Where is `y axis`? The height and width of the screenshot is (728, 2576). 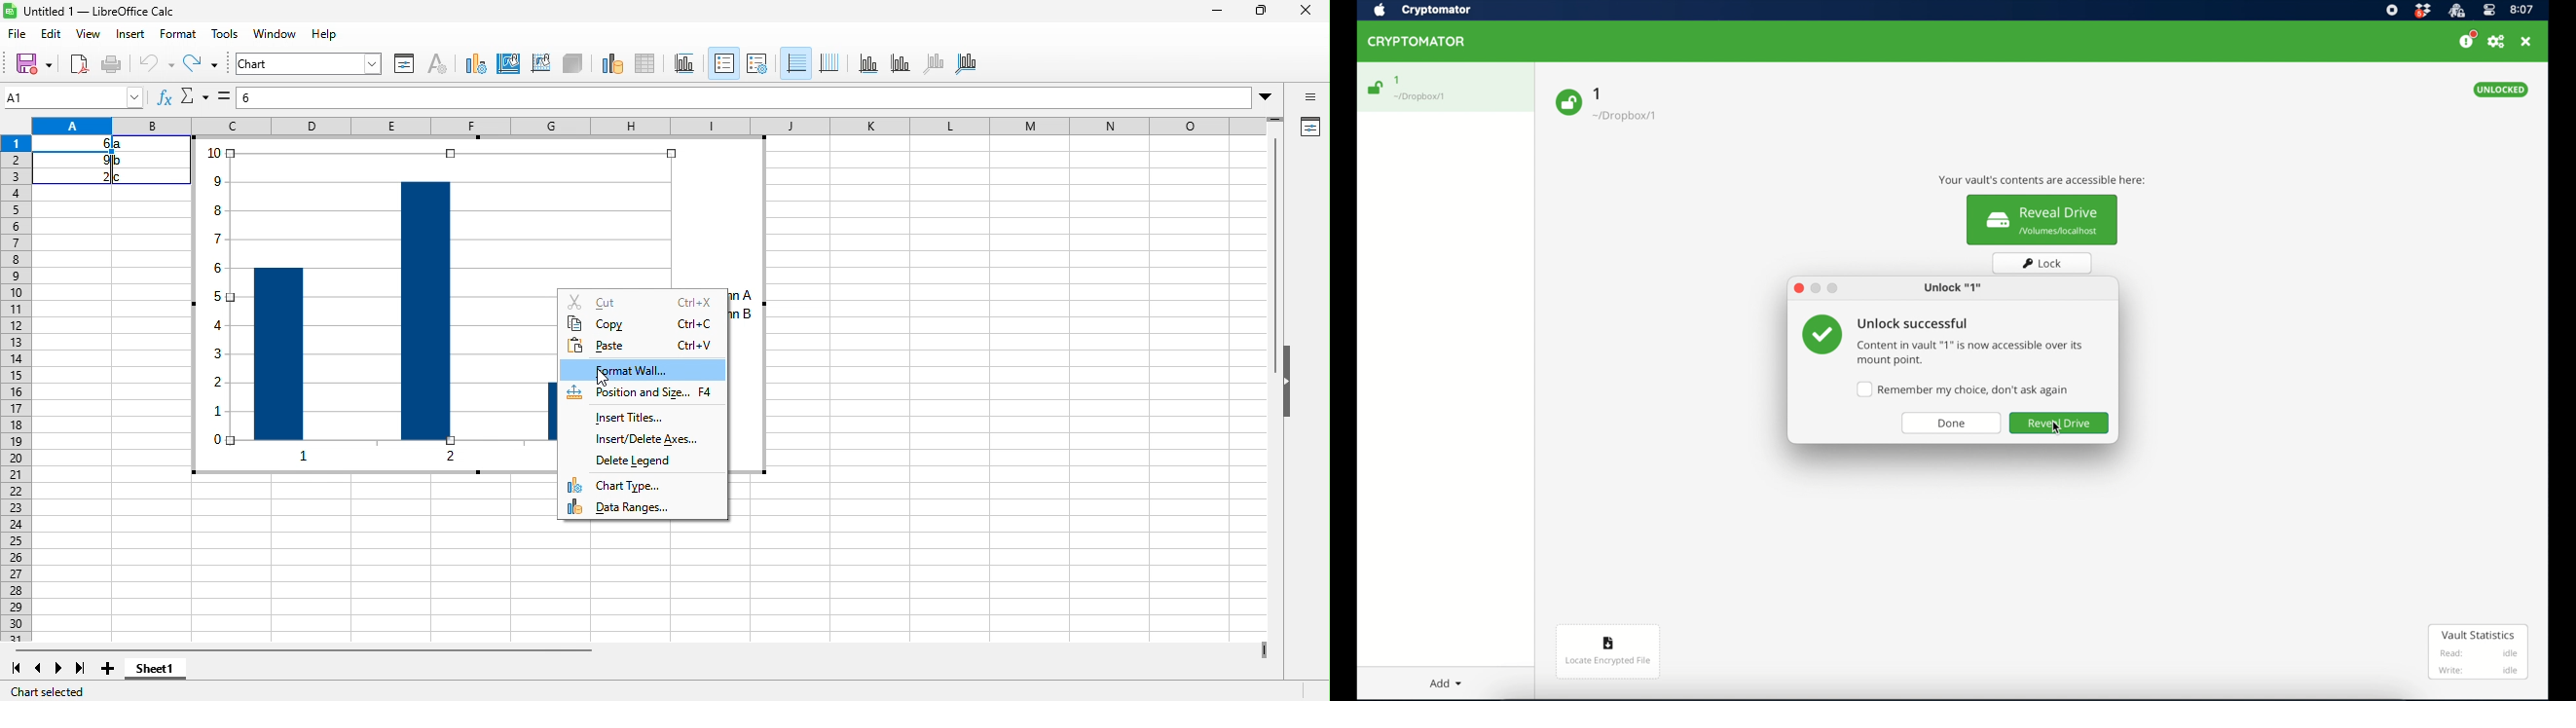
y axis is located at coordinates (900, 62).